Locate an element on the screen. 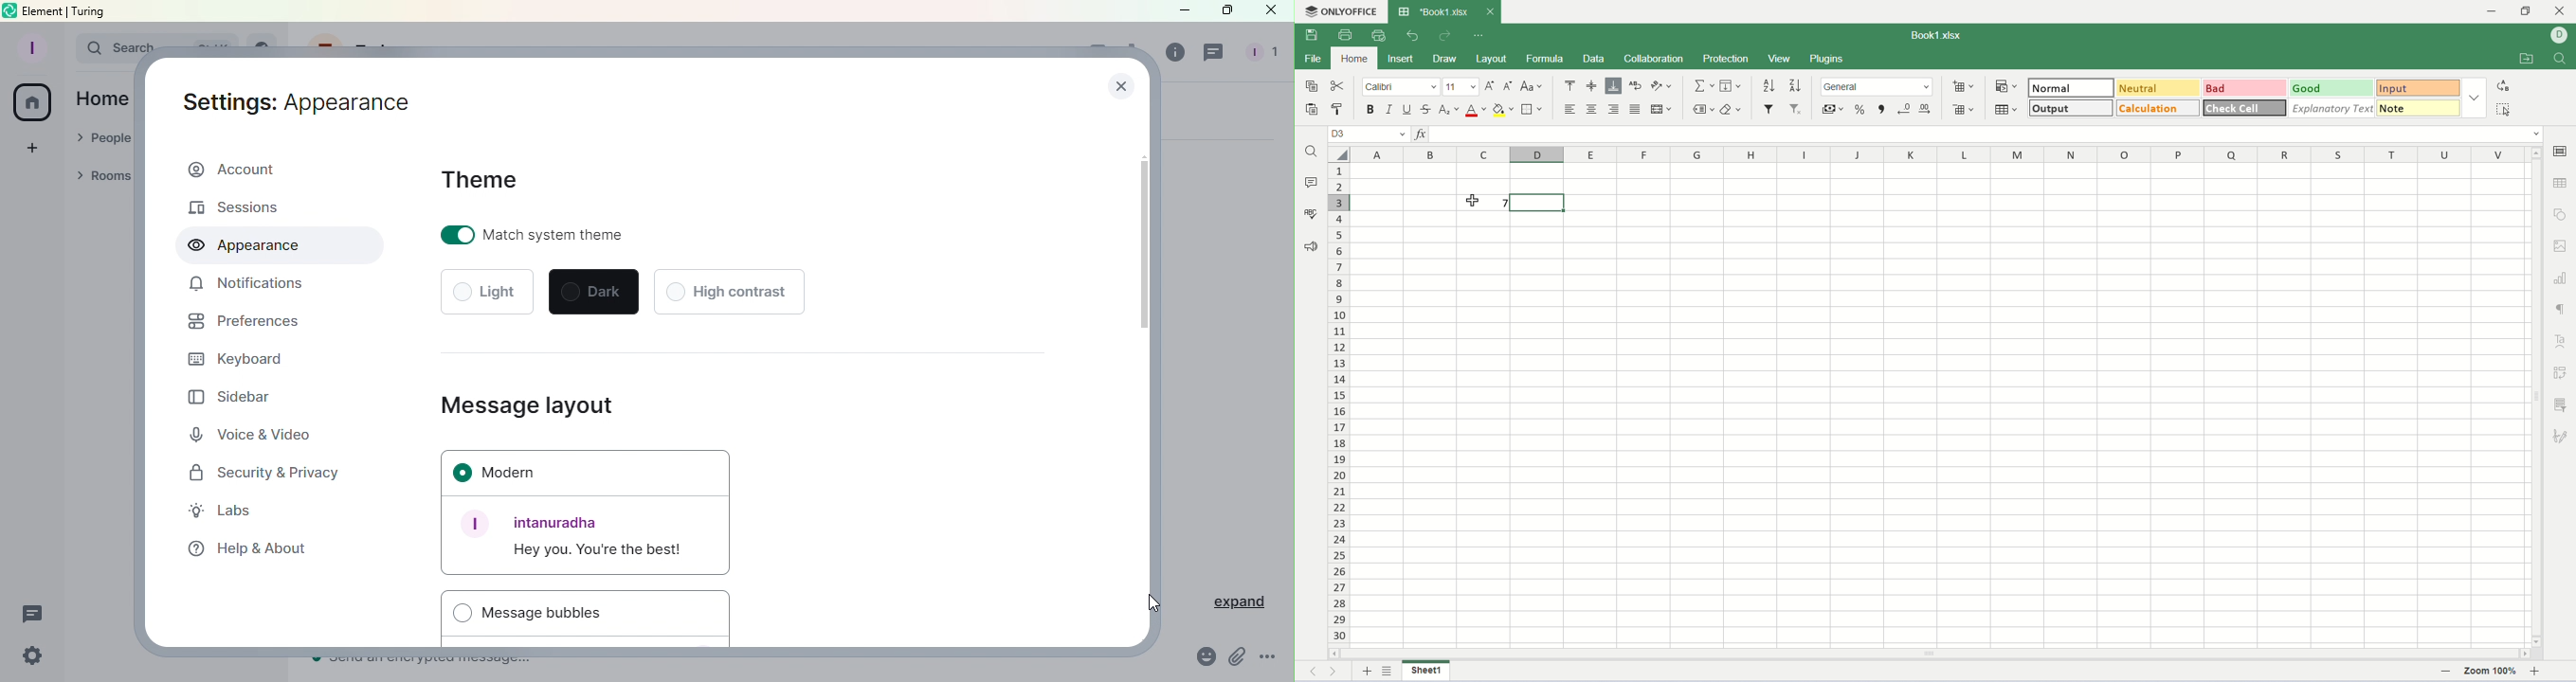 Image resolution: width=2576 pixels, height=700 pixels. calculation is located at coordinates (2161, 107).